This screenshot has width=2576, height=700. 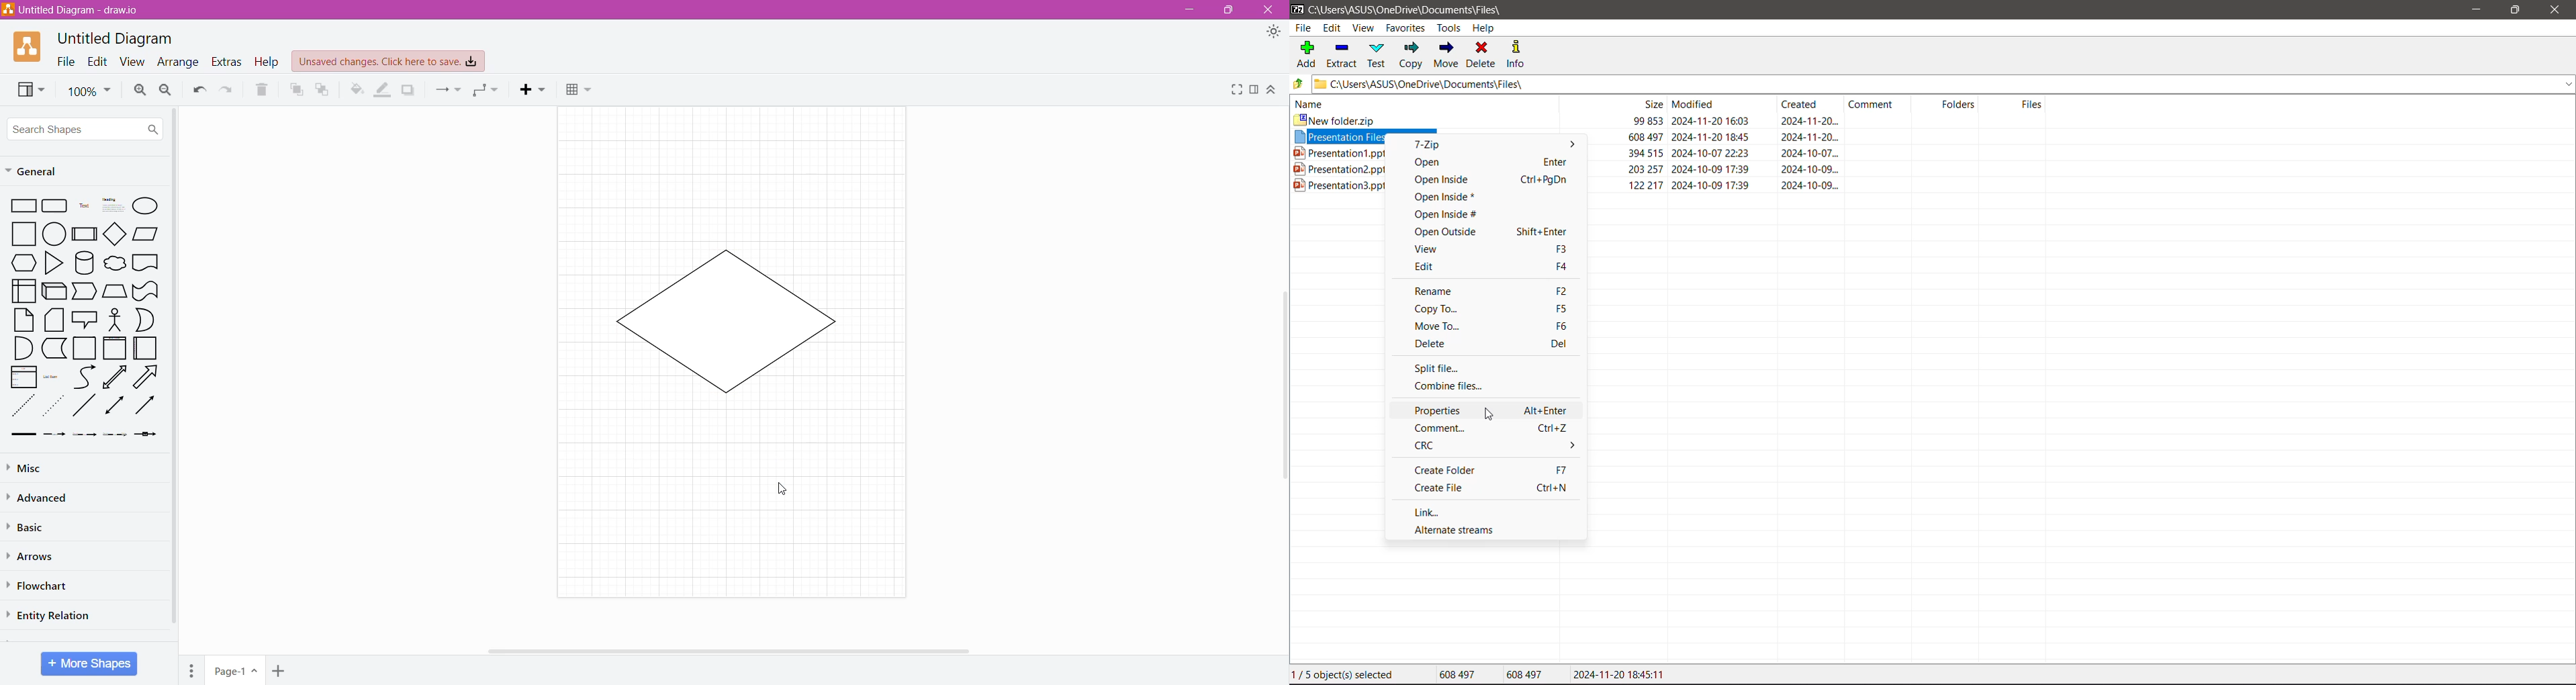 What do you see at coordinates (1492, 162) in the screenshot?
I see `Open` at bounding box center [1492, 162].